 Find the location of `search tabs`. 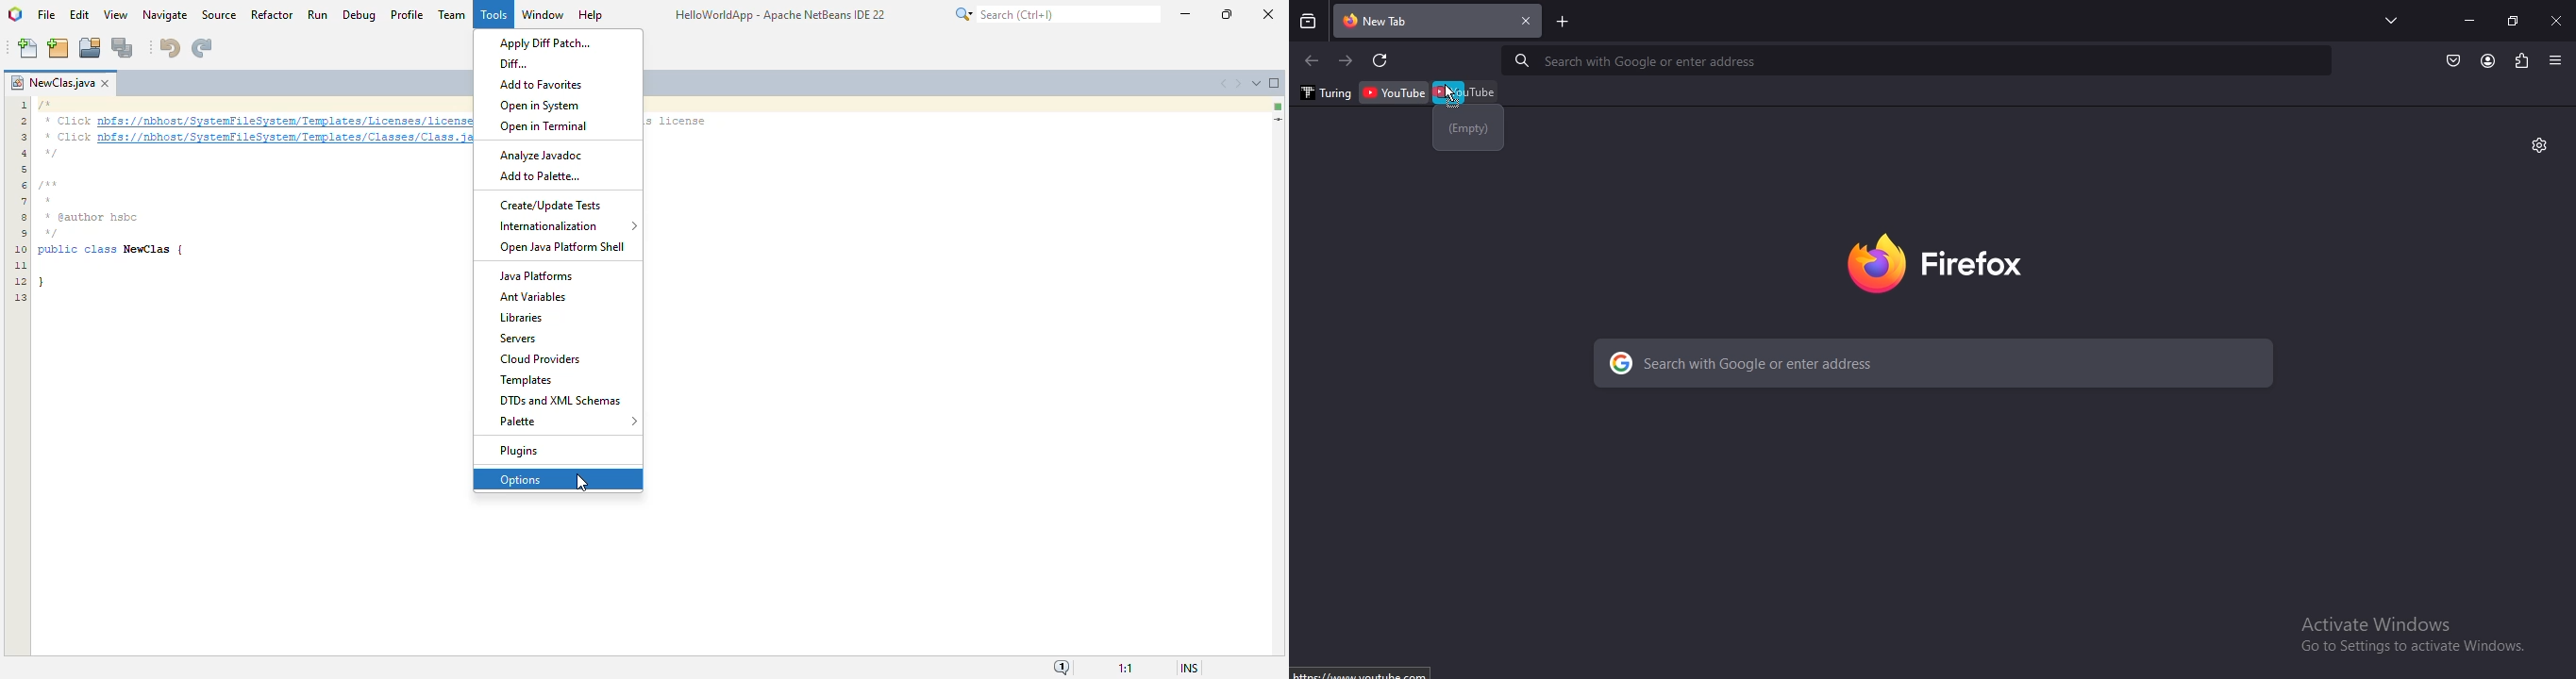

search tabs is located at coordinates (2393, 20).